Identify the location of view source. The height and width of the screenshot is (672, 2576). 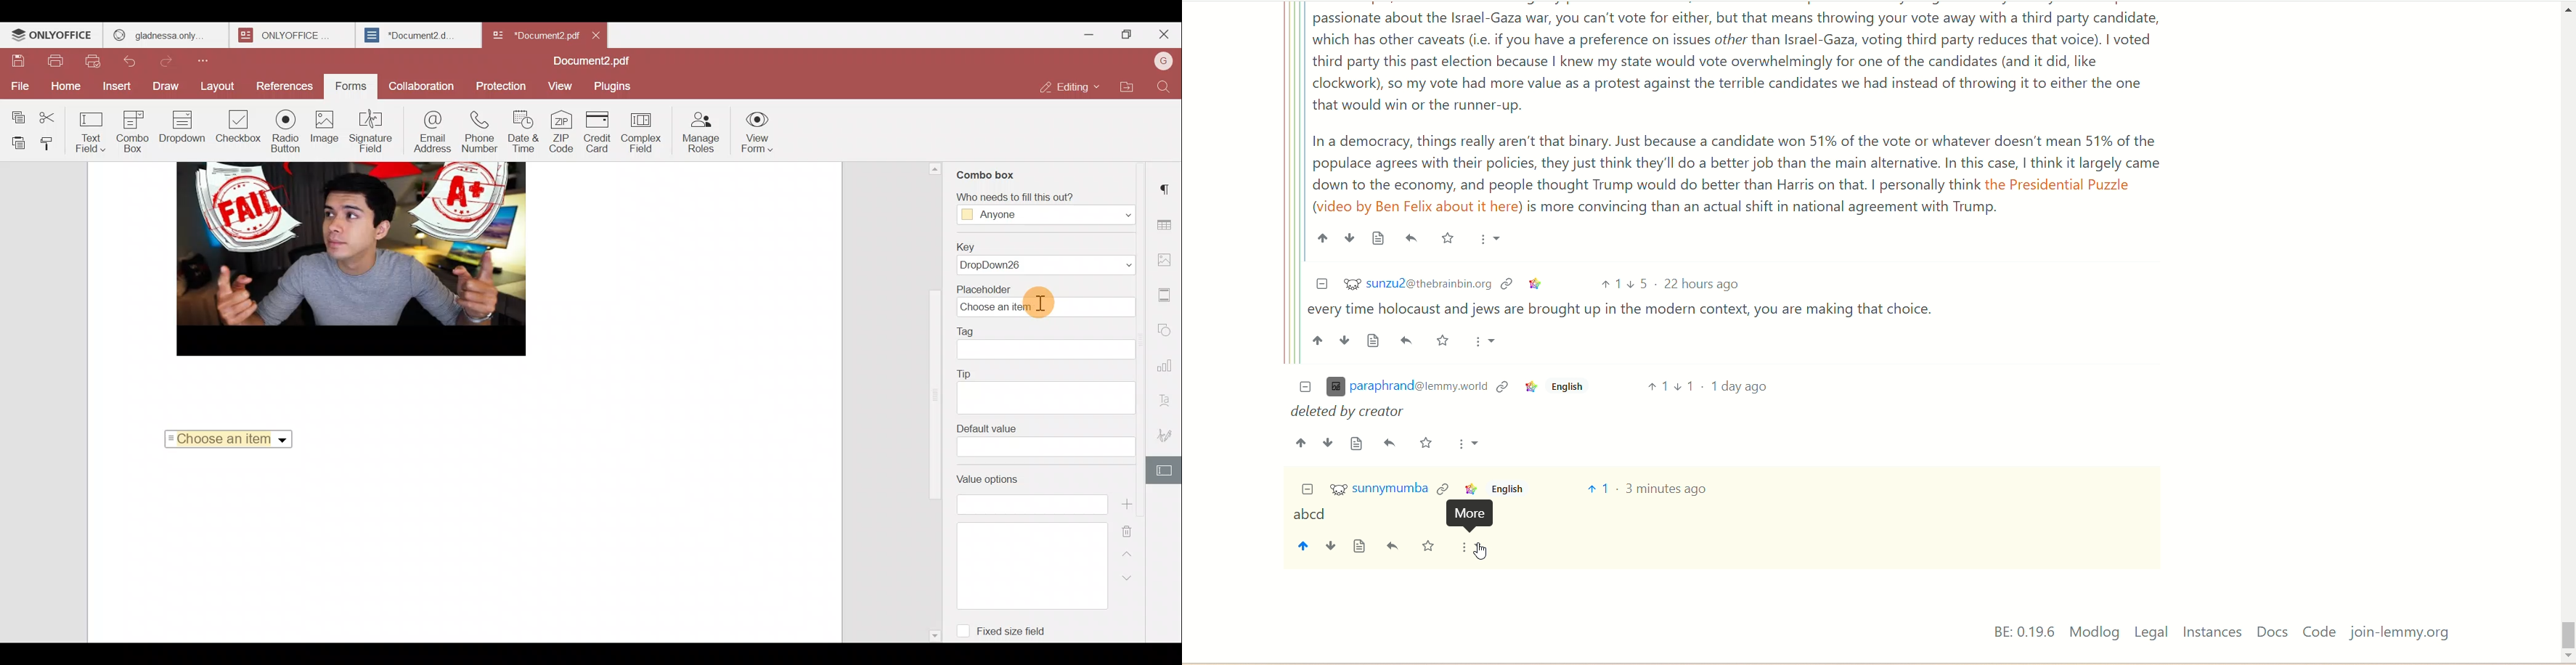
(1360, 547).